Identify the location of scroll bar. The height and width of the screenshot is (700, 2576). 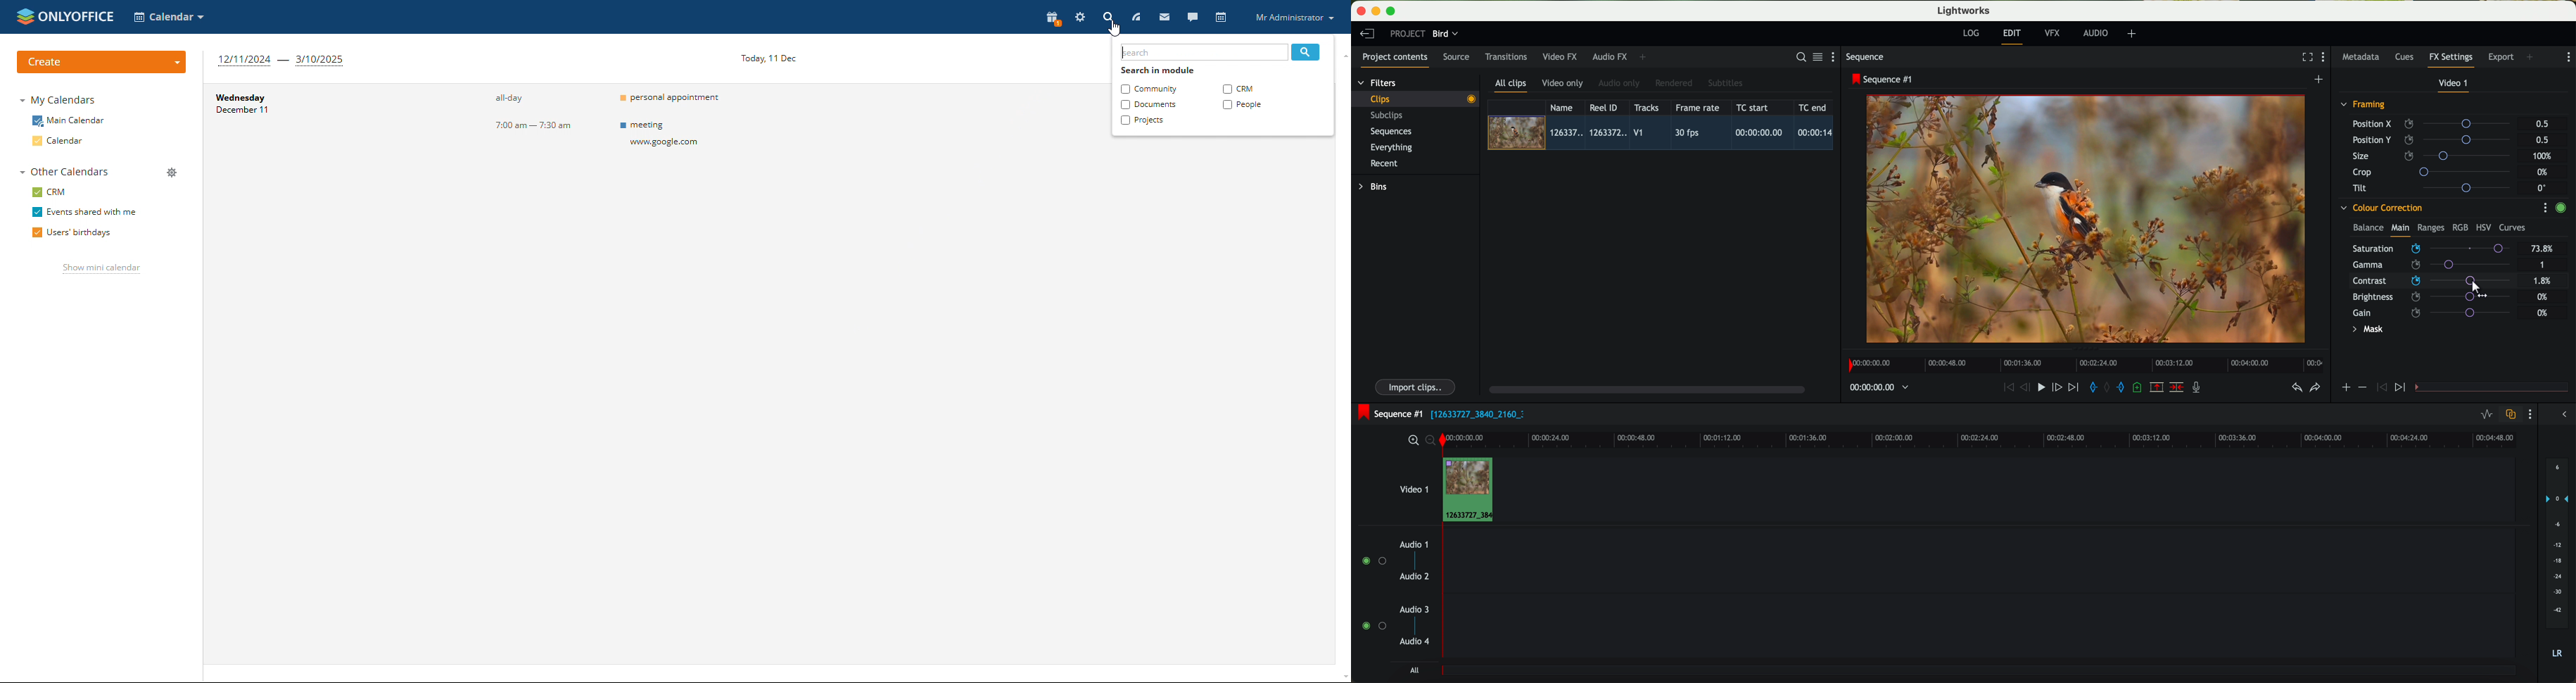
(1646, 389).